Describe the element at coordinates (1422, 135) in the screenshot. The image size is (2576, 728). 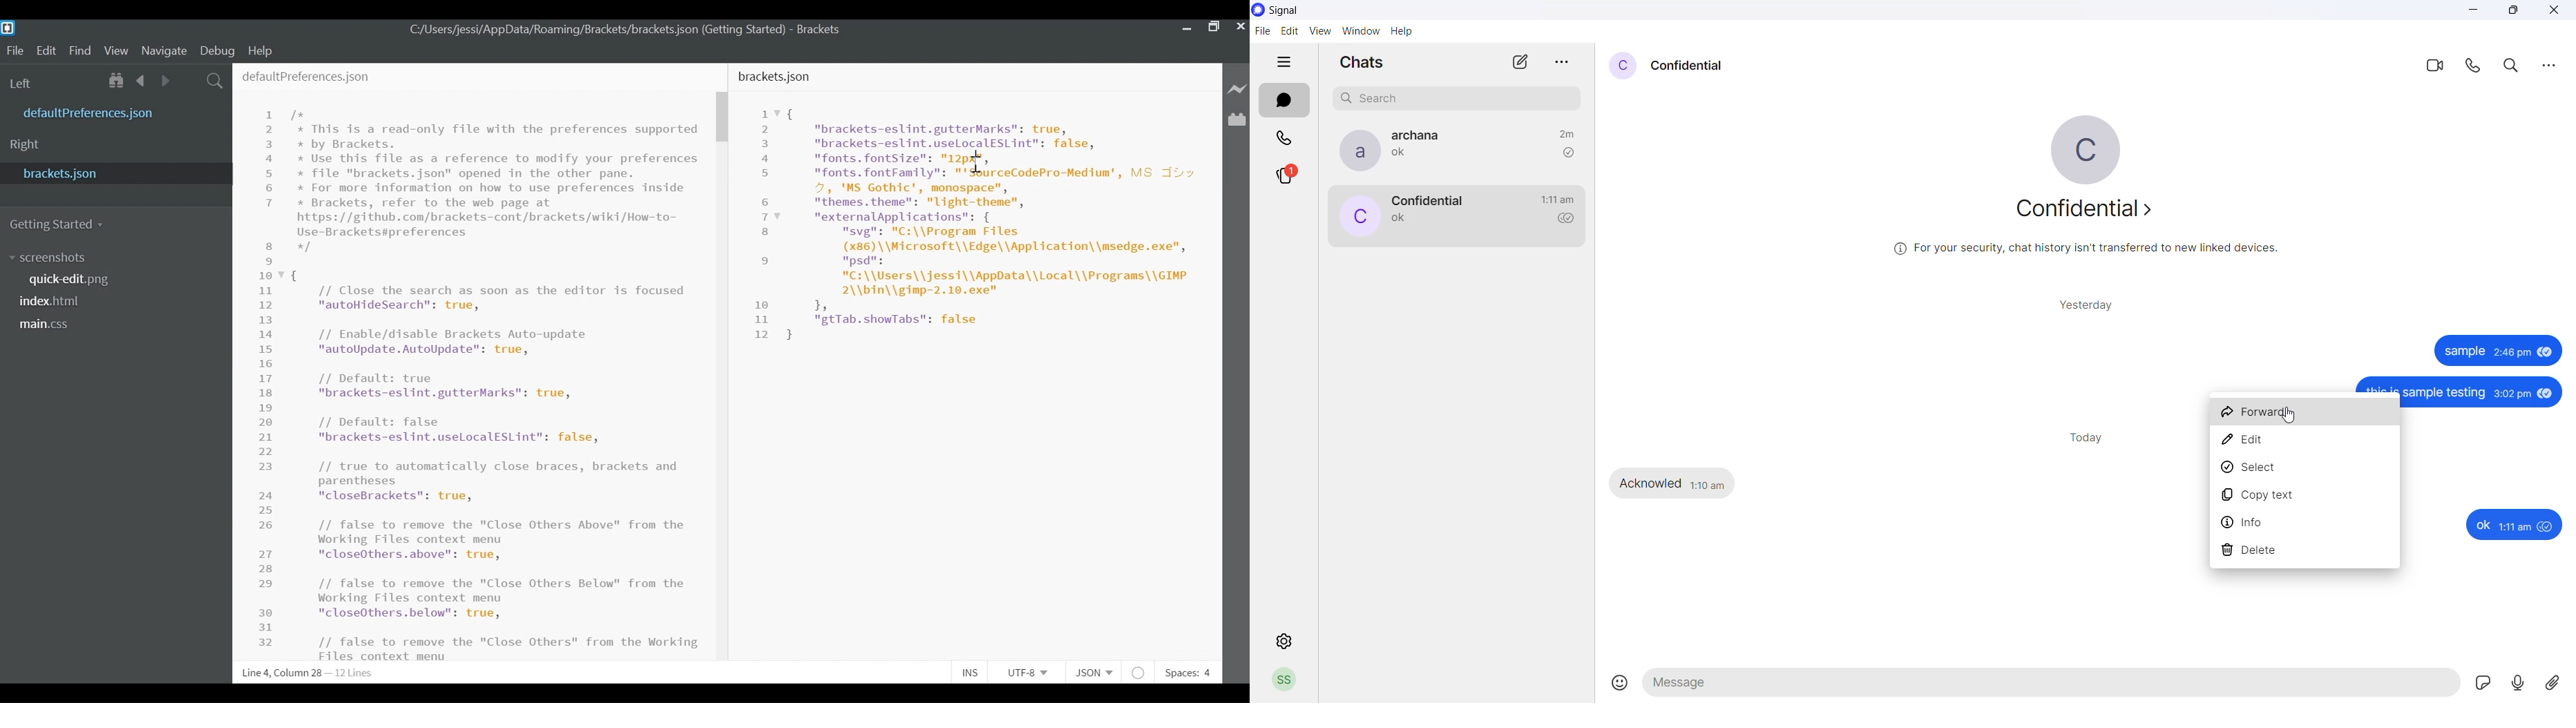
I see `contact name` at that location.